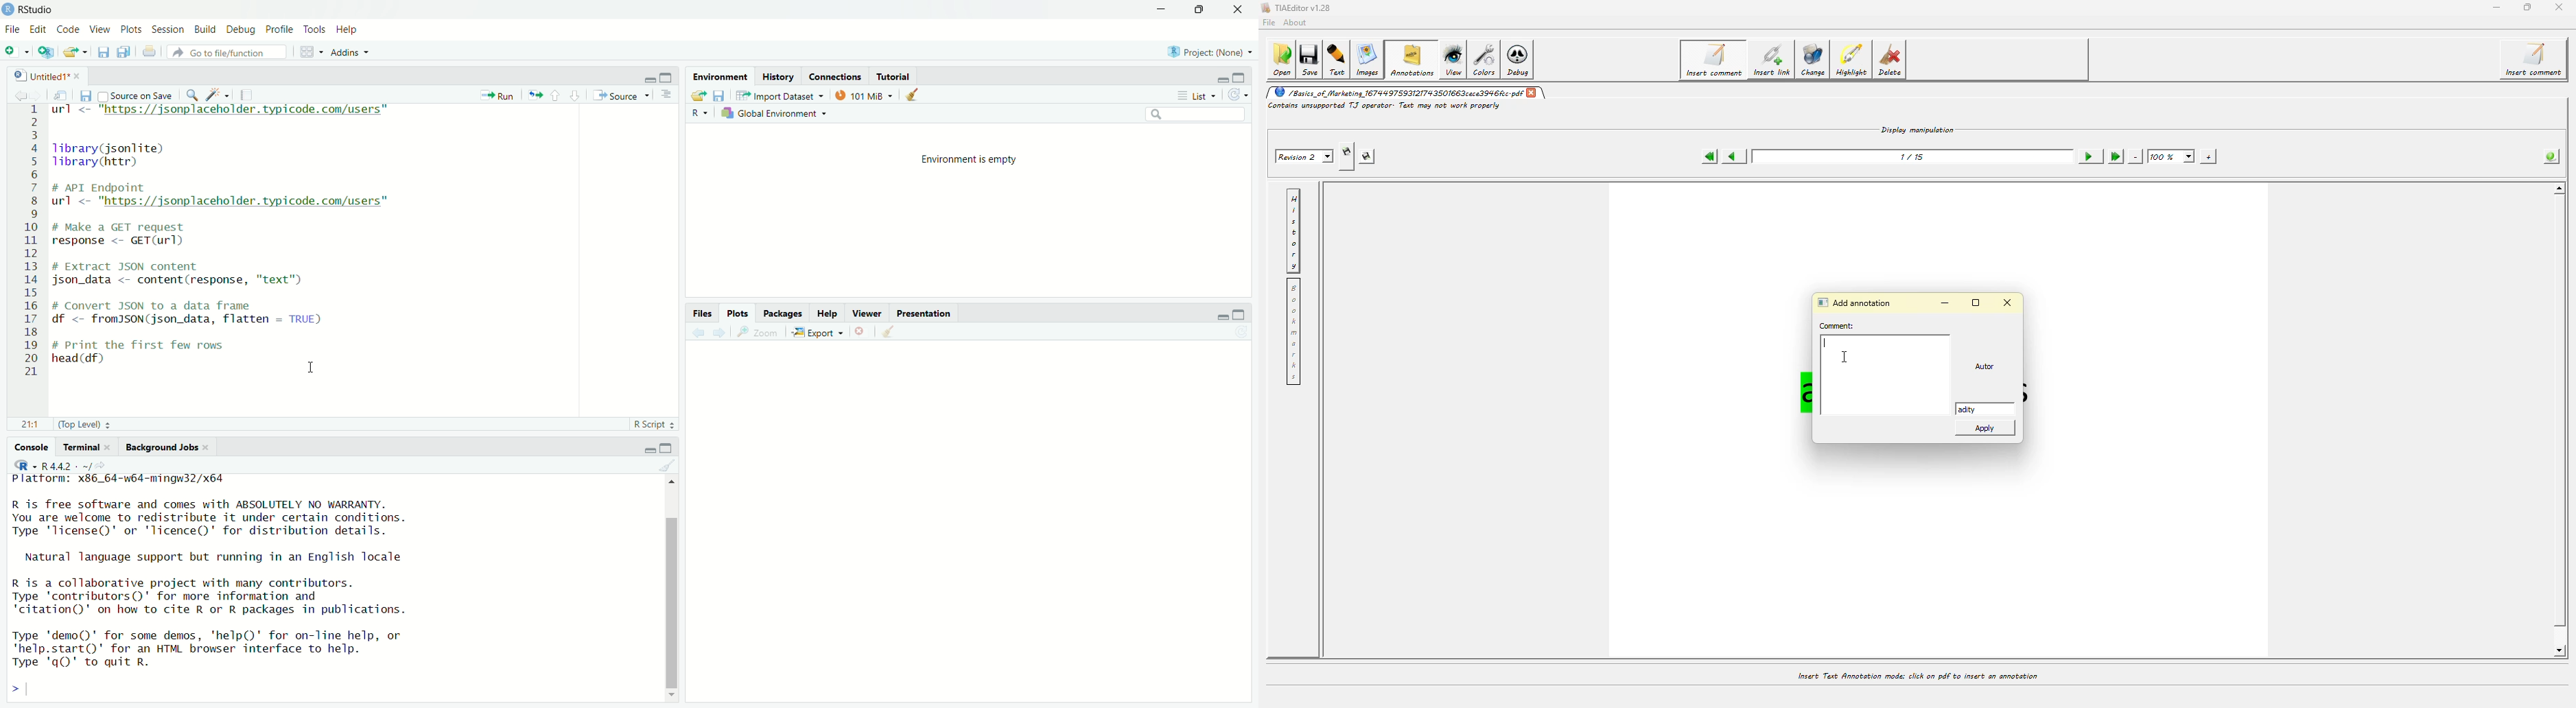 The width and height of the screenshot is (2576, 728). What do you see at coordinates (111, 156) in the screenshot?
I see `Tibrary(jsonlite)
Tibrary(httr)` at bounding box center [111, 156].